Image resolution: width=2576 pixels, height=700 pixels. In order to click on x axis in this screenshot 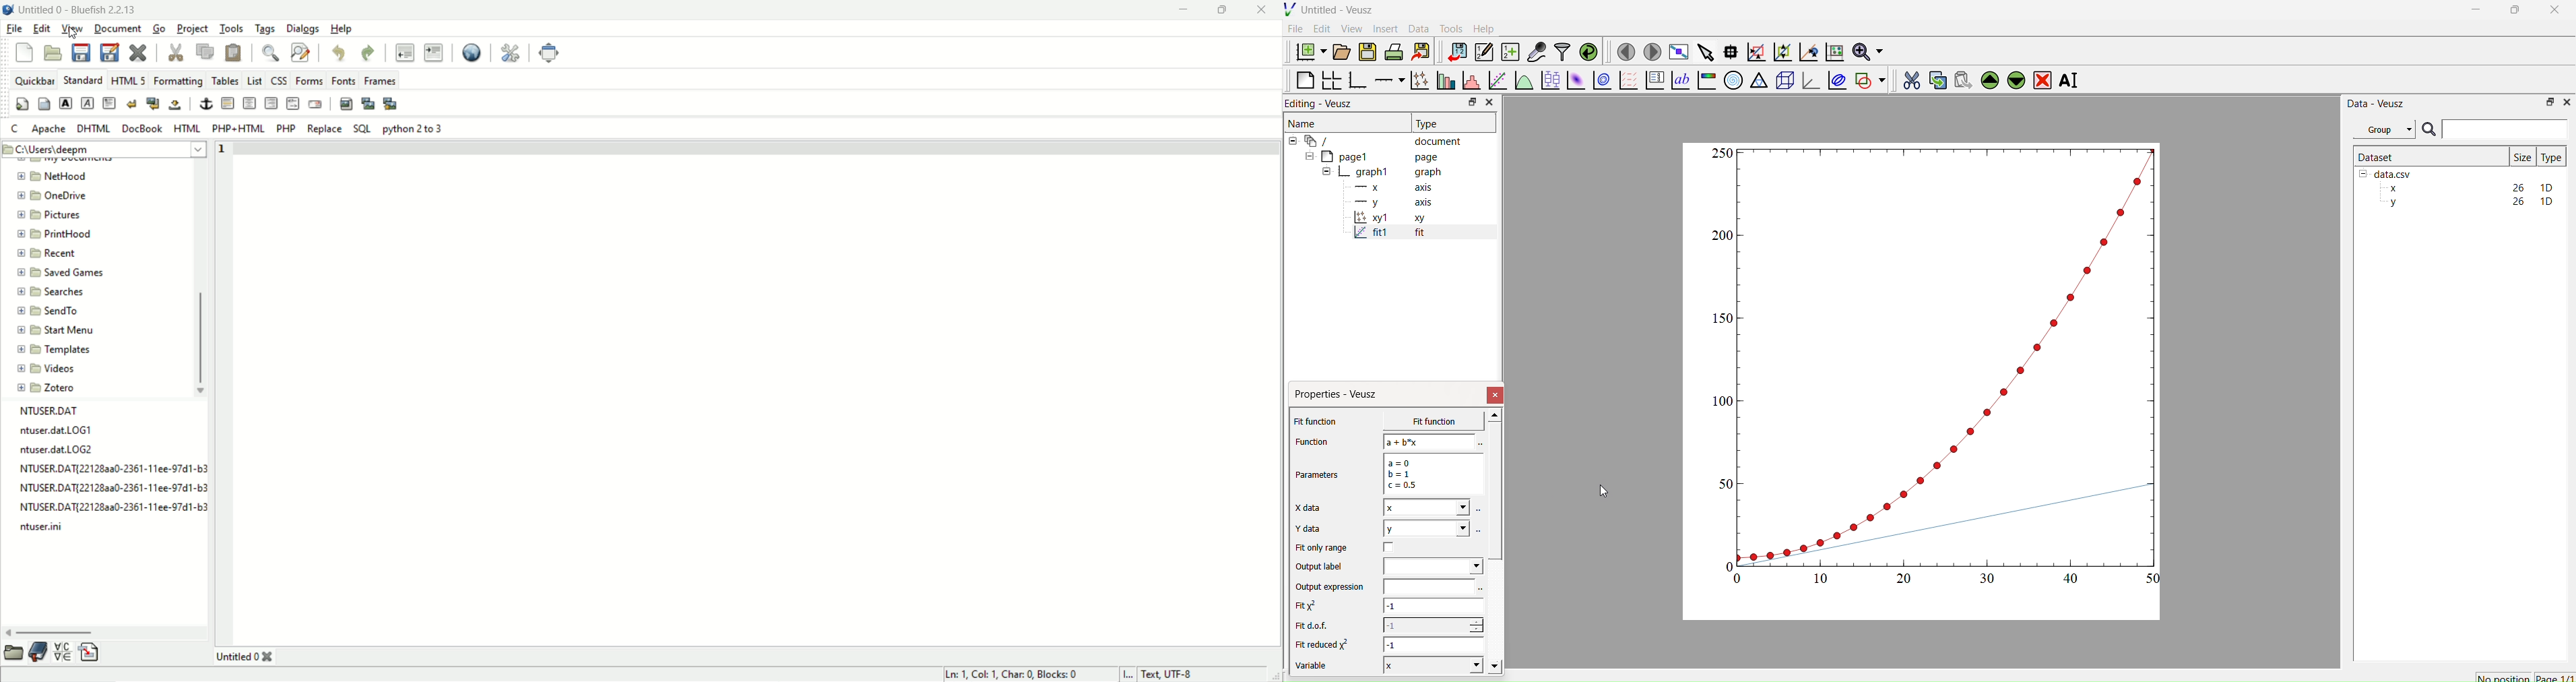, I will do `click(1392, 186)`.